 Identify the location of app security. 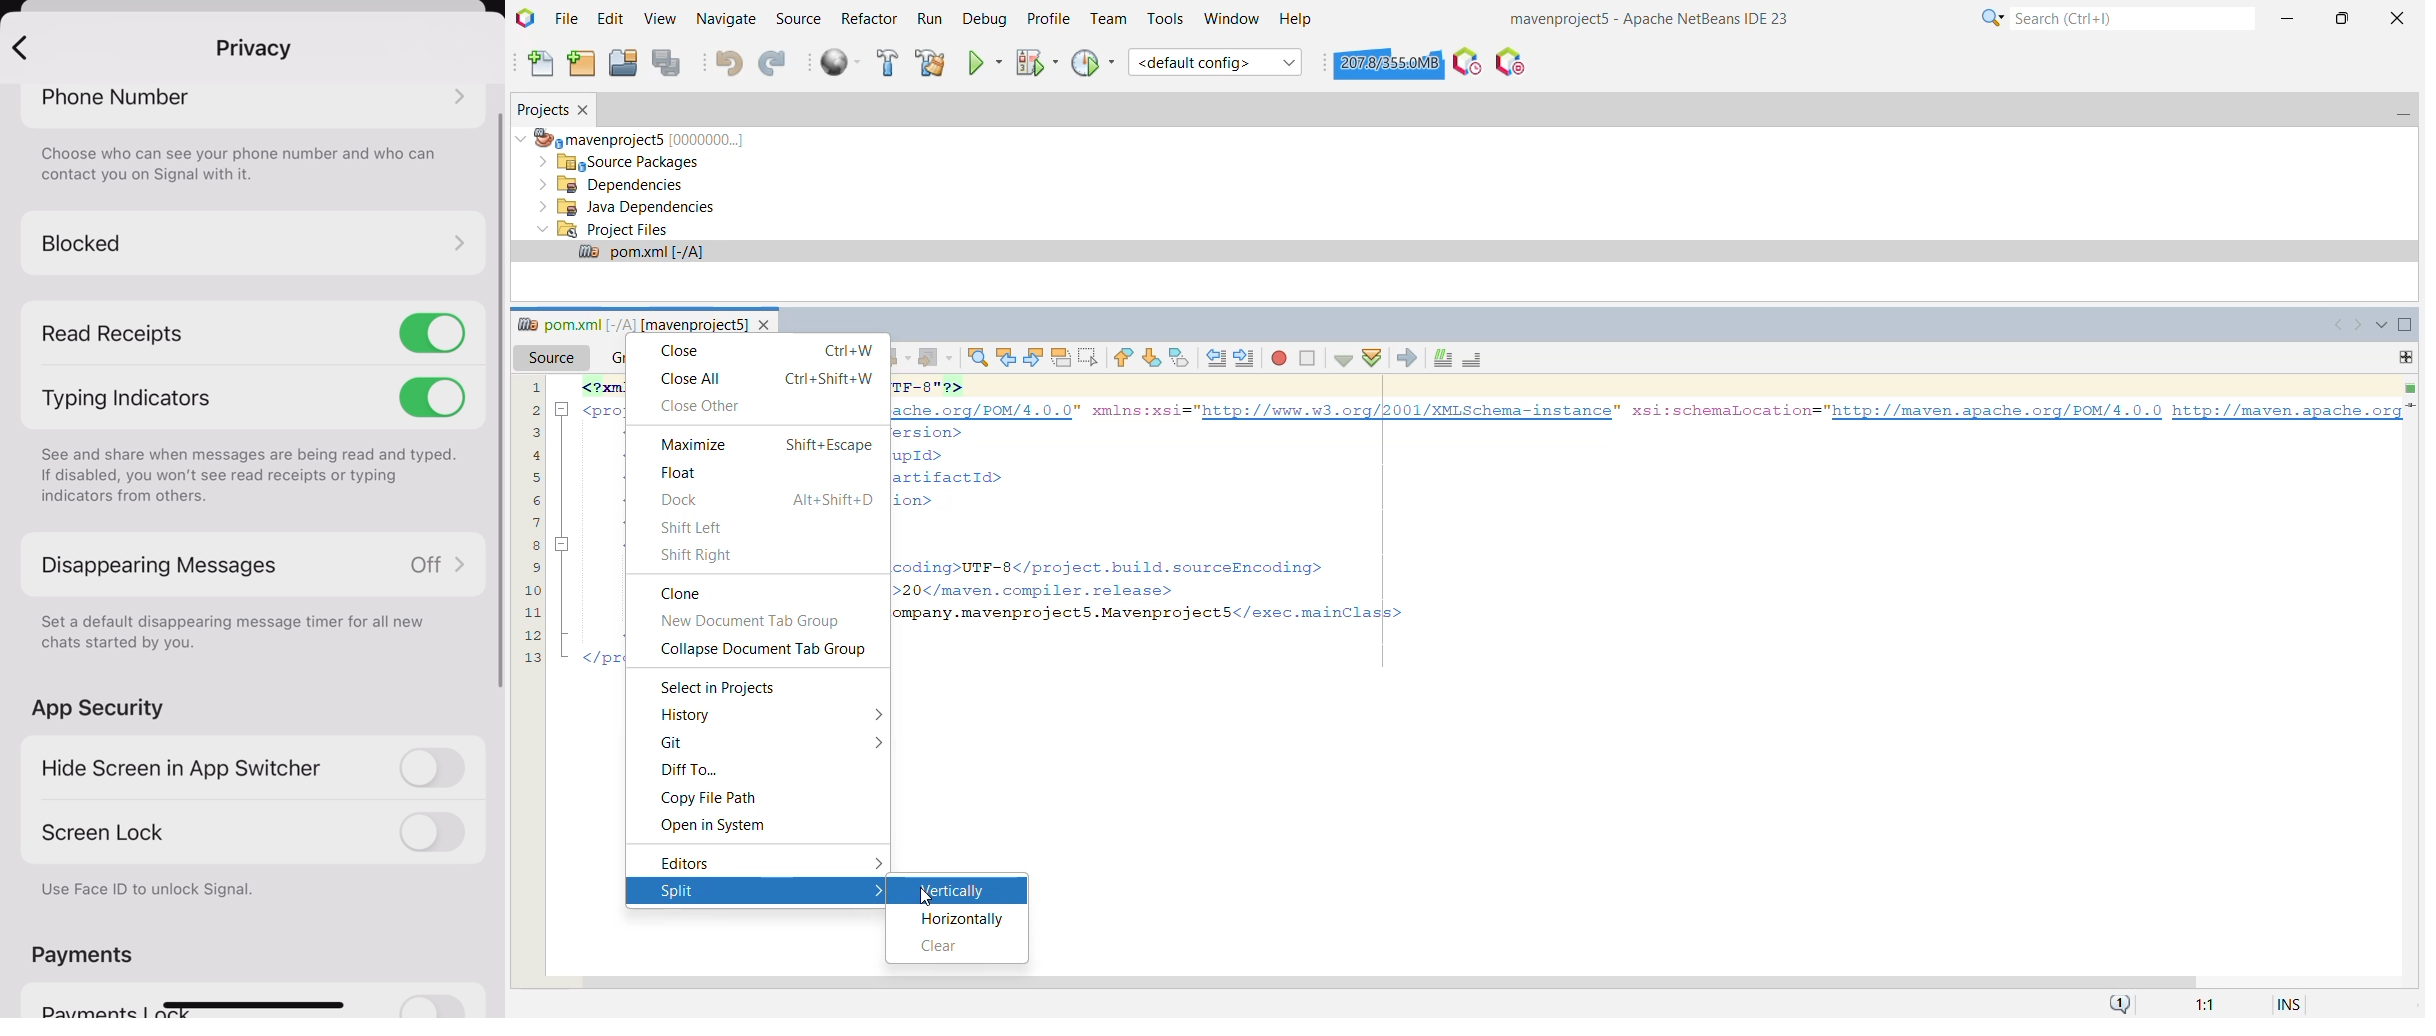
(101, 708).